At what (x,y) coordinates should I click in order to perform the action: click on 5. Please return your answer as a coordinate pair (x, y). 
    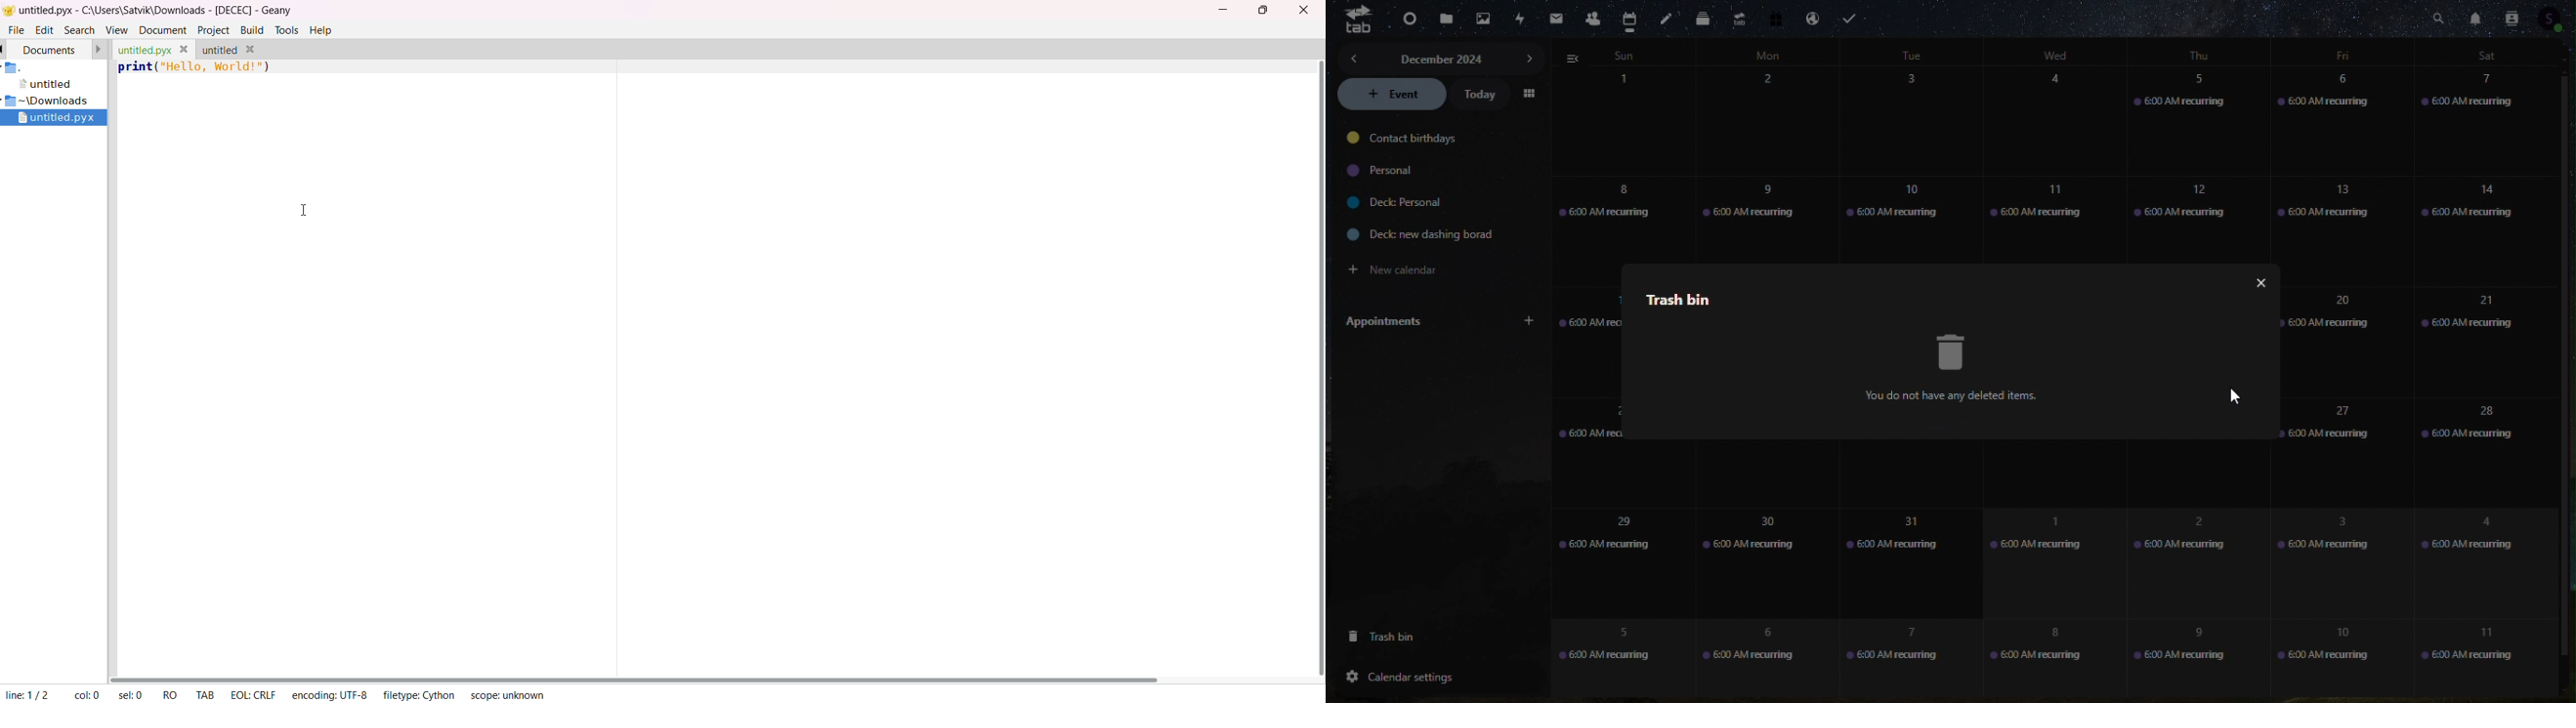
    Looking at the image, I should click on (1607, 644).